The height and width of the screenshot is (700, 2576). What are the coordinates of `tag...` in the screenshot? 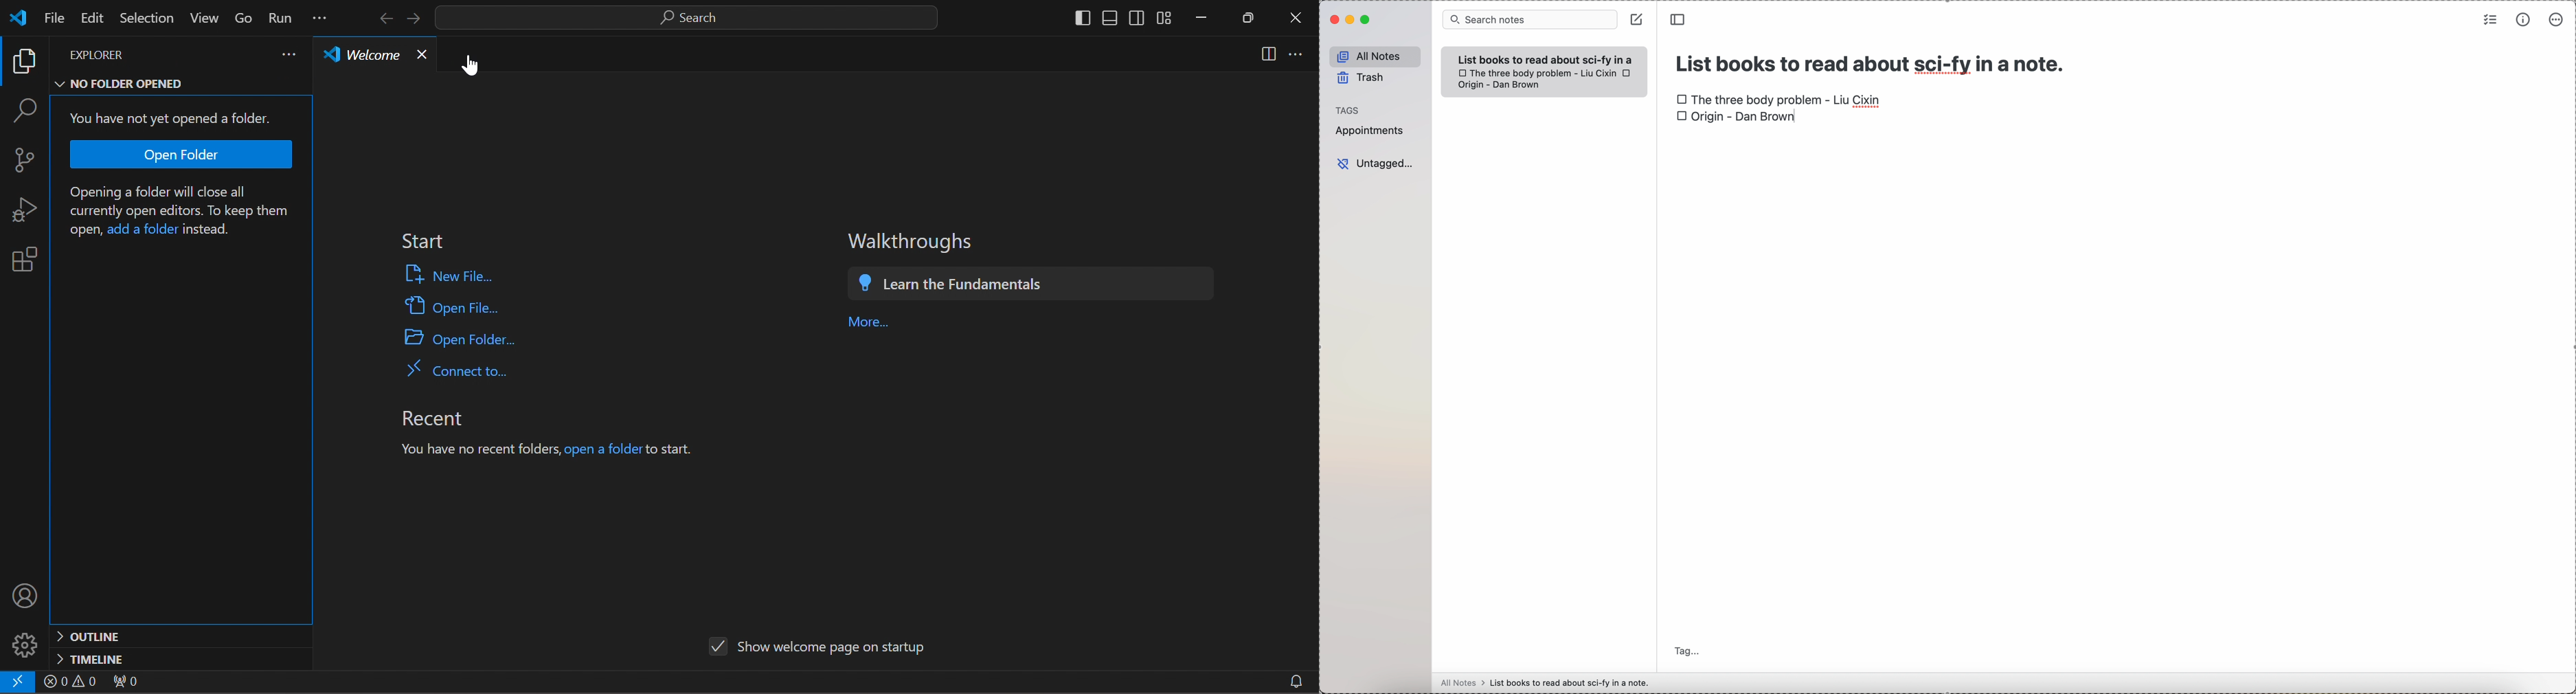 It's located at (1688, 652).